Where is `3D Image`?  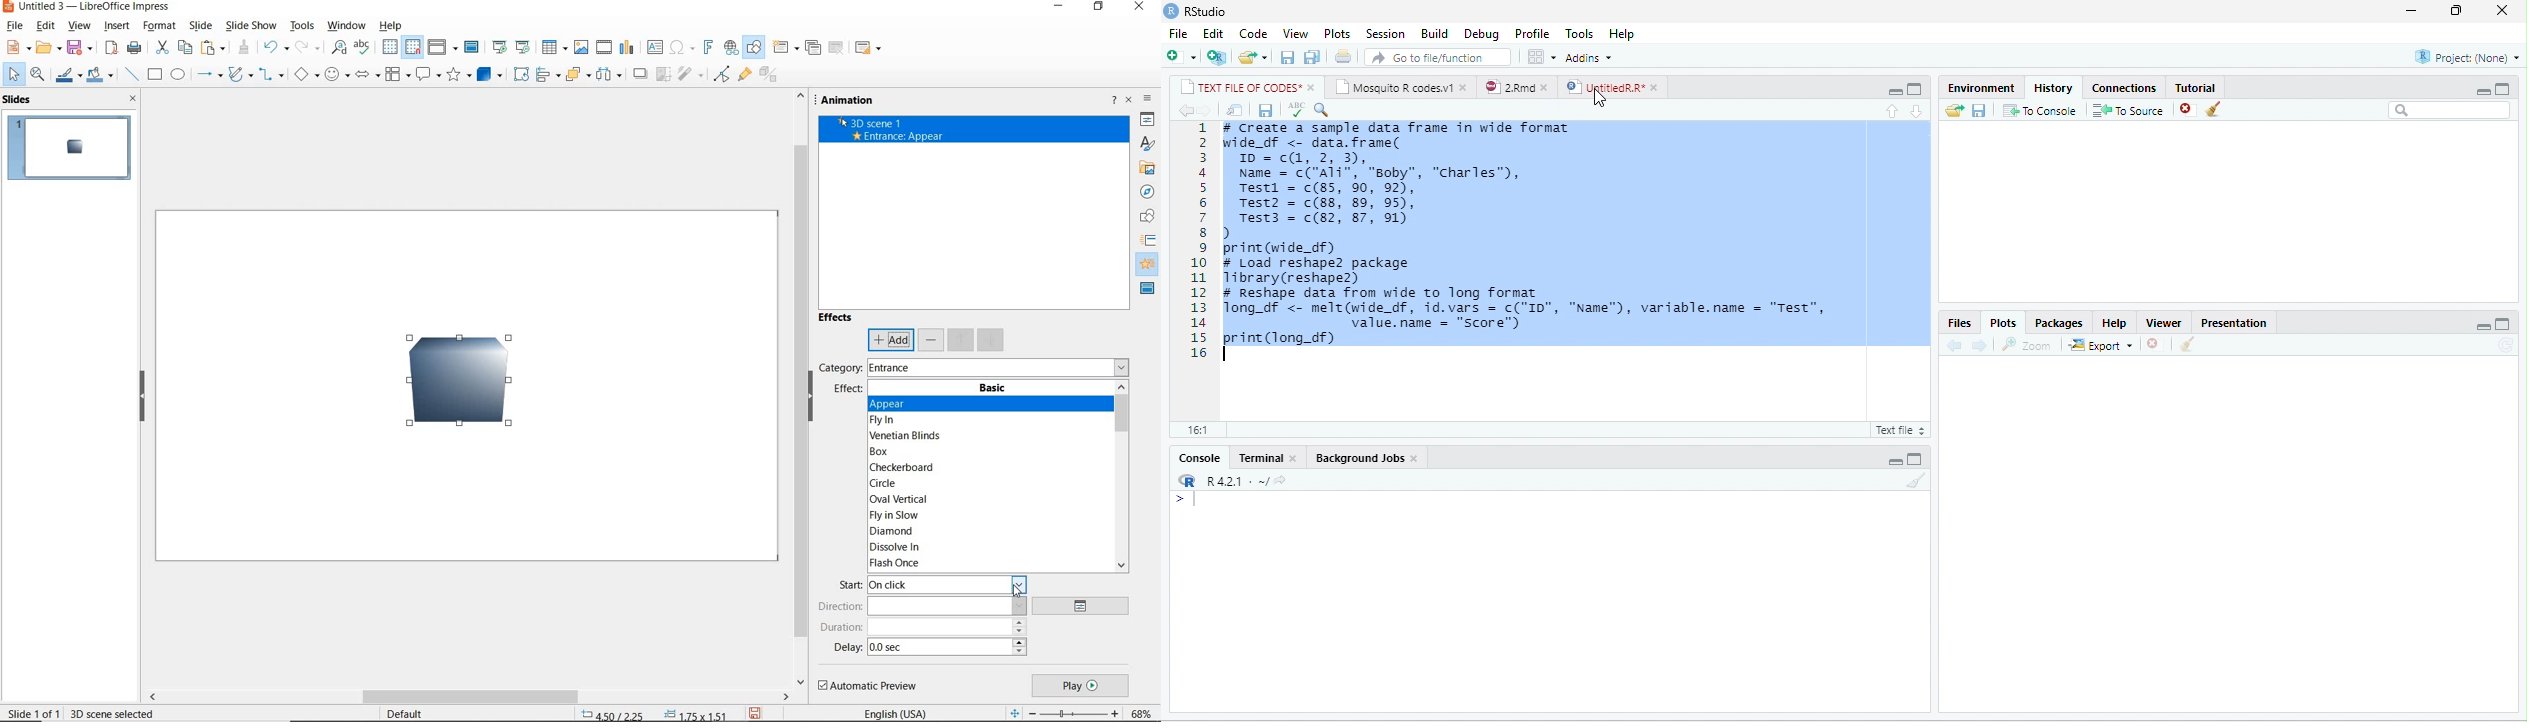 3D Image is located at coordinates (450, 388).